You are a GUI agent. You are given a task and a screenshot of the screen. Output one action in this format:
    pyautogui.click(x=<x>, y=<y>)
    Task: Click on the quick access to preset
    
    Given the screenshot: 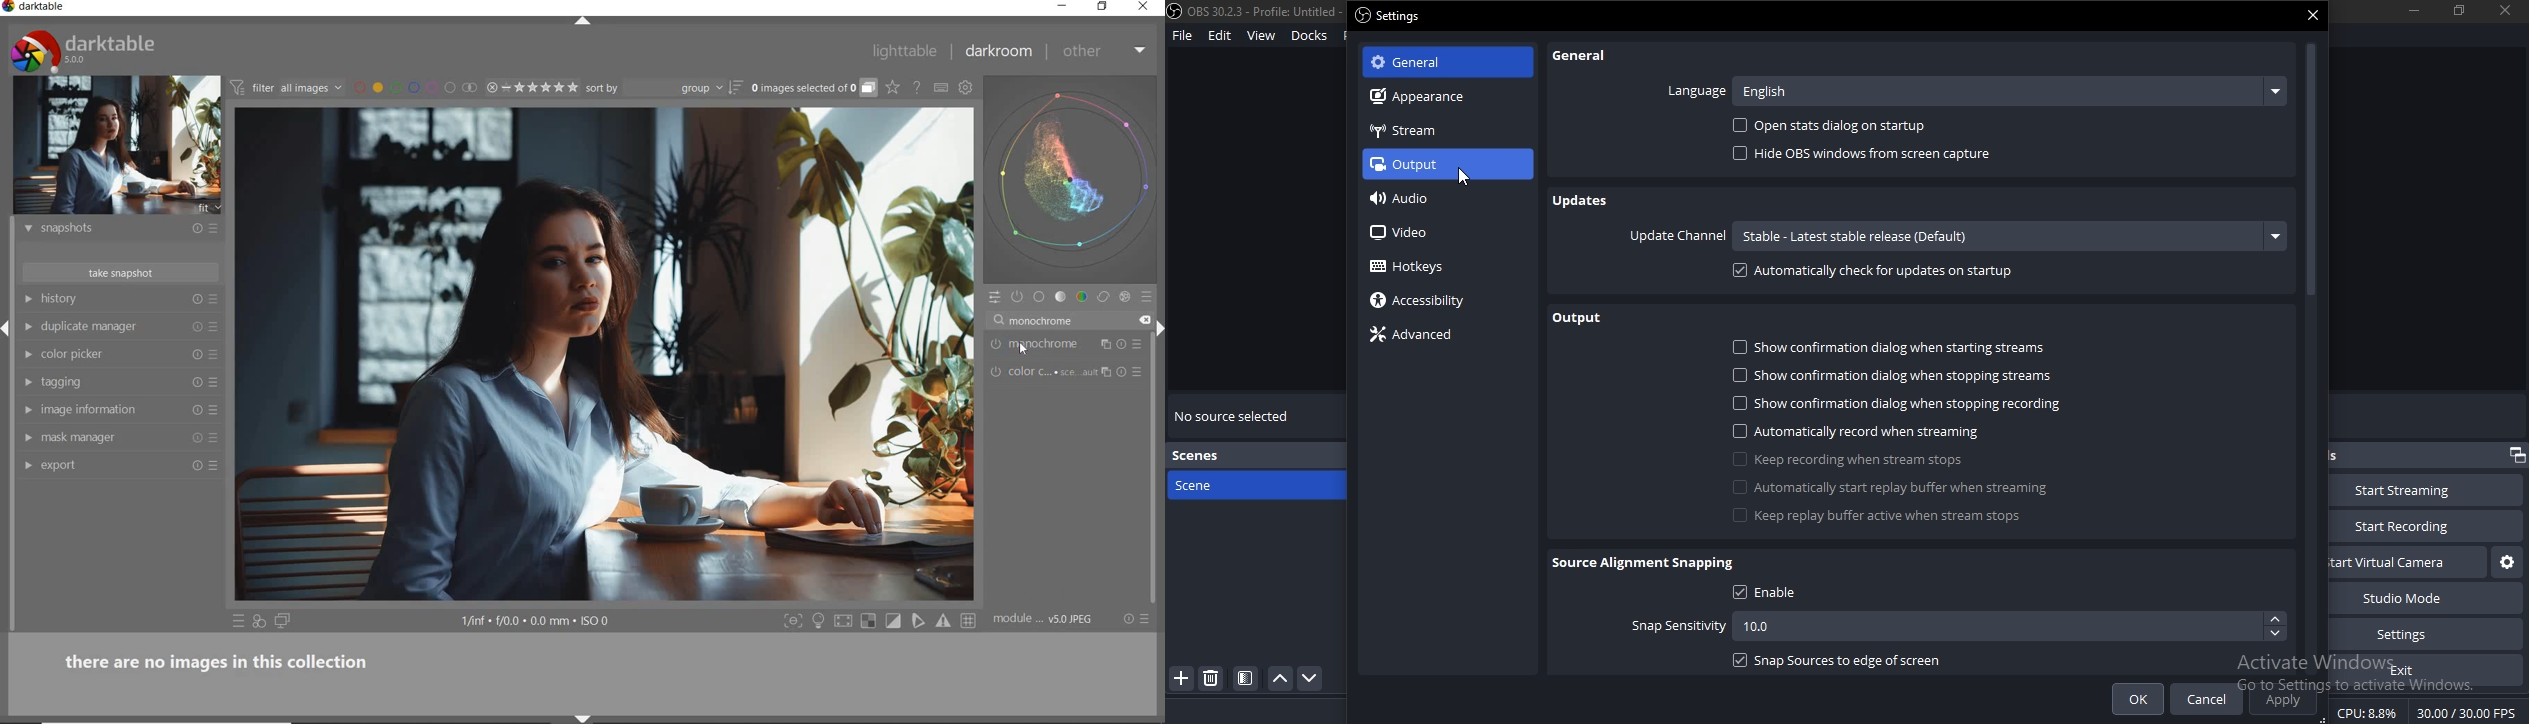 What is the action you would take?
    pyautogui.click(x=239, y=621)
    